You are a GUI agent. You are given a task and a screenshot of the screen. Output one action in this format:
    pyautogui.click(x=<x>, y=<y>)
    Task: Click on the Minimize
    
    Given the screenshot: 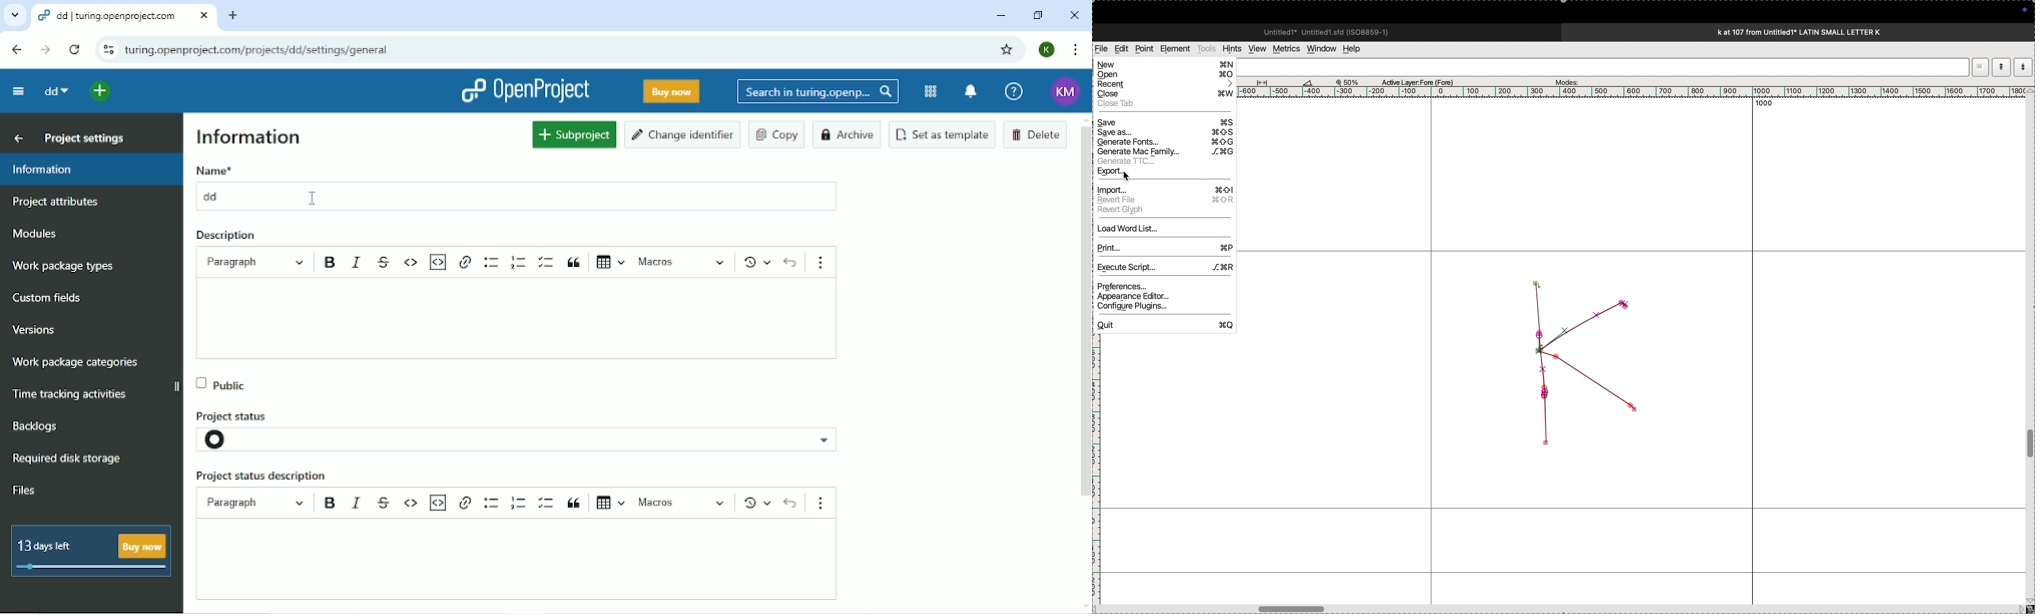 What is the action you would take?
    pyautogui.click(x=1001, y=16)
    